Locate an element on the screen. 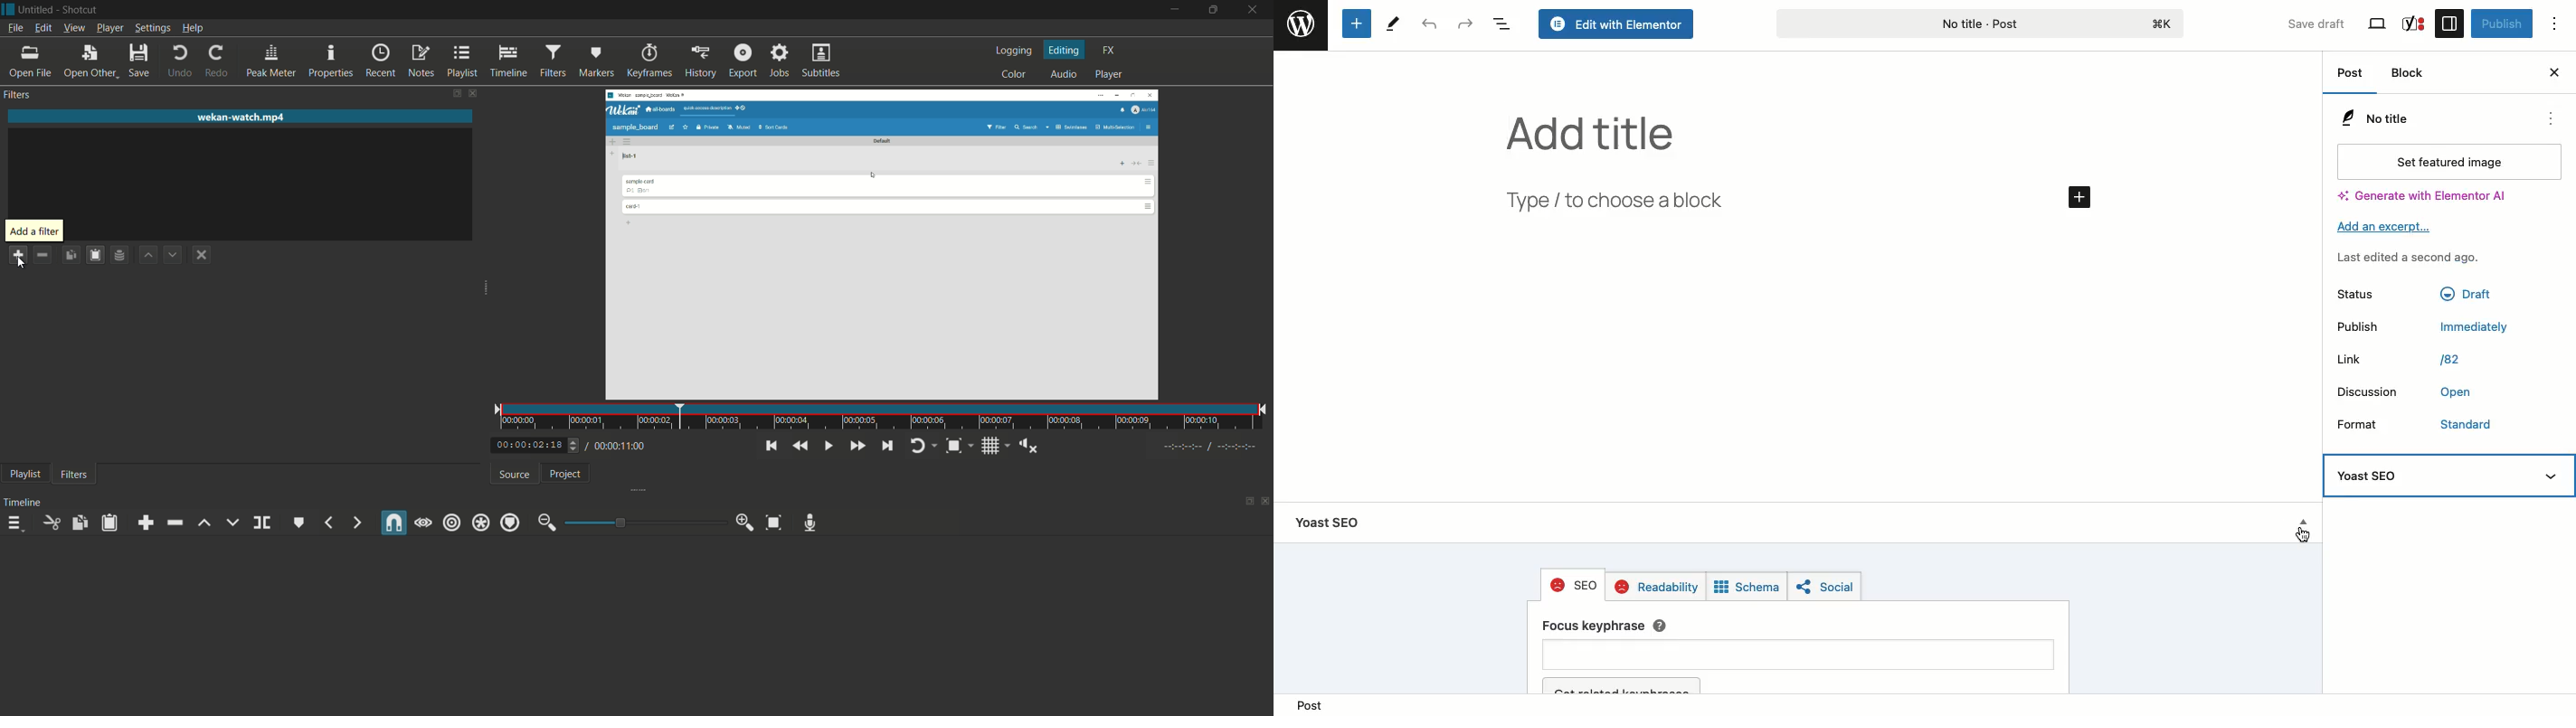 Image resolution: width=2576 pixels, height=728 pixels. playlist is located at coordinates (461, 62).